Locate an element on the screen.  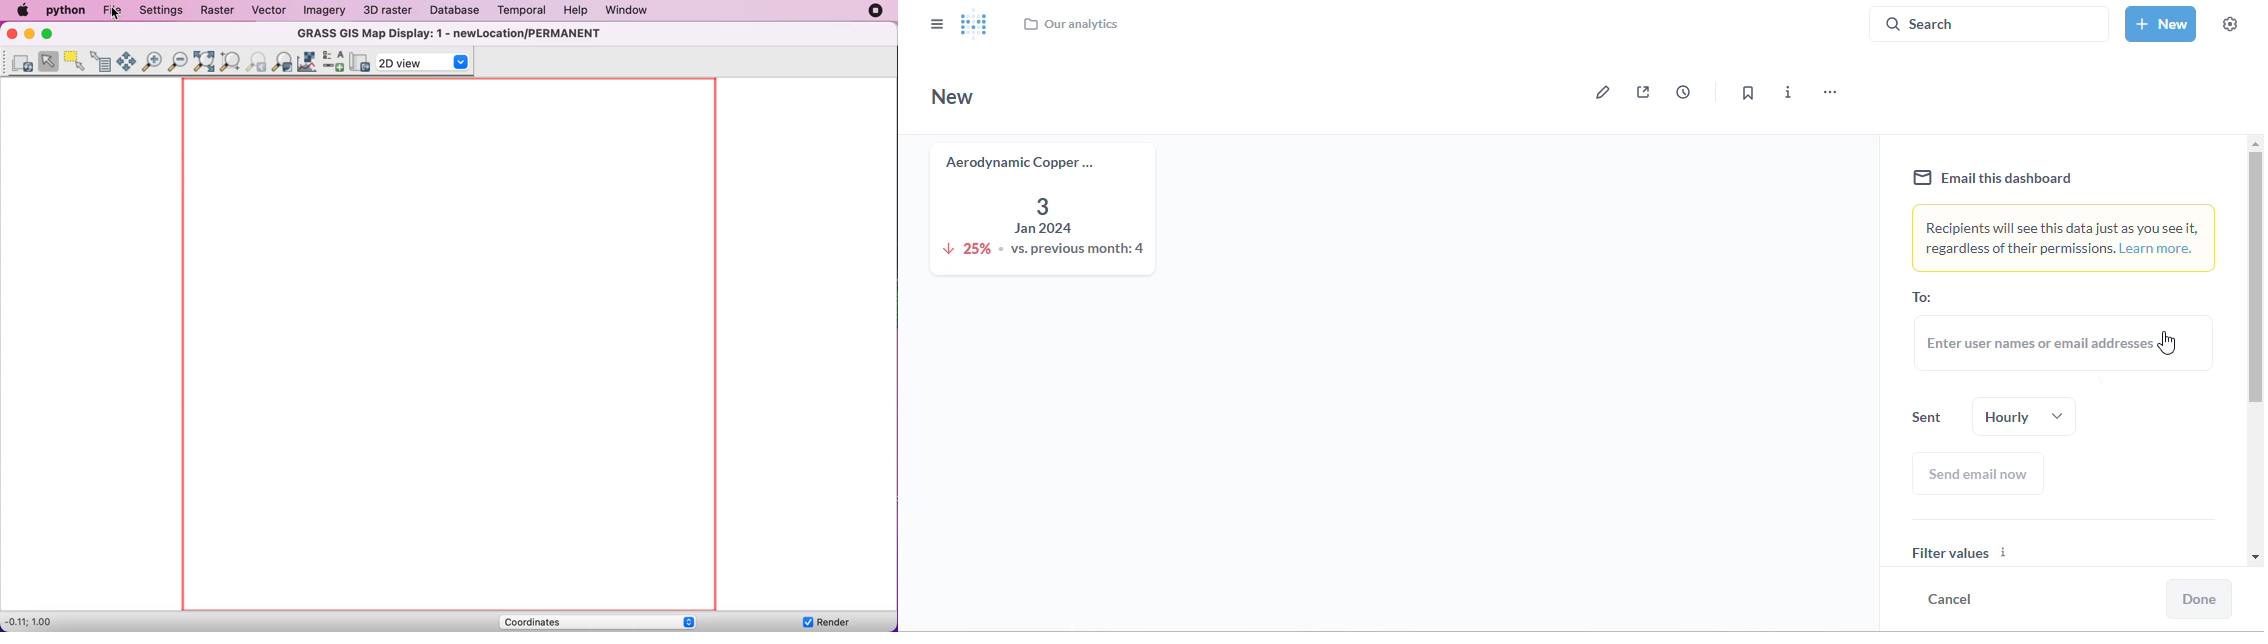
vector is located at coordinates (273, 10).